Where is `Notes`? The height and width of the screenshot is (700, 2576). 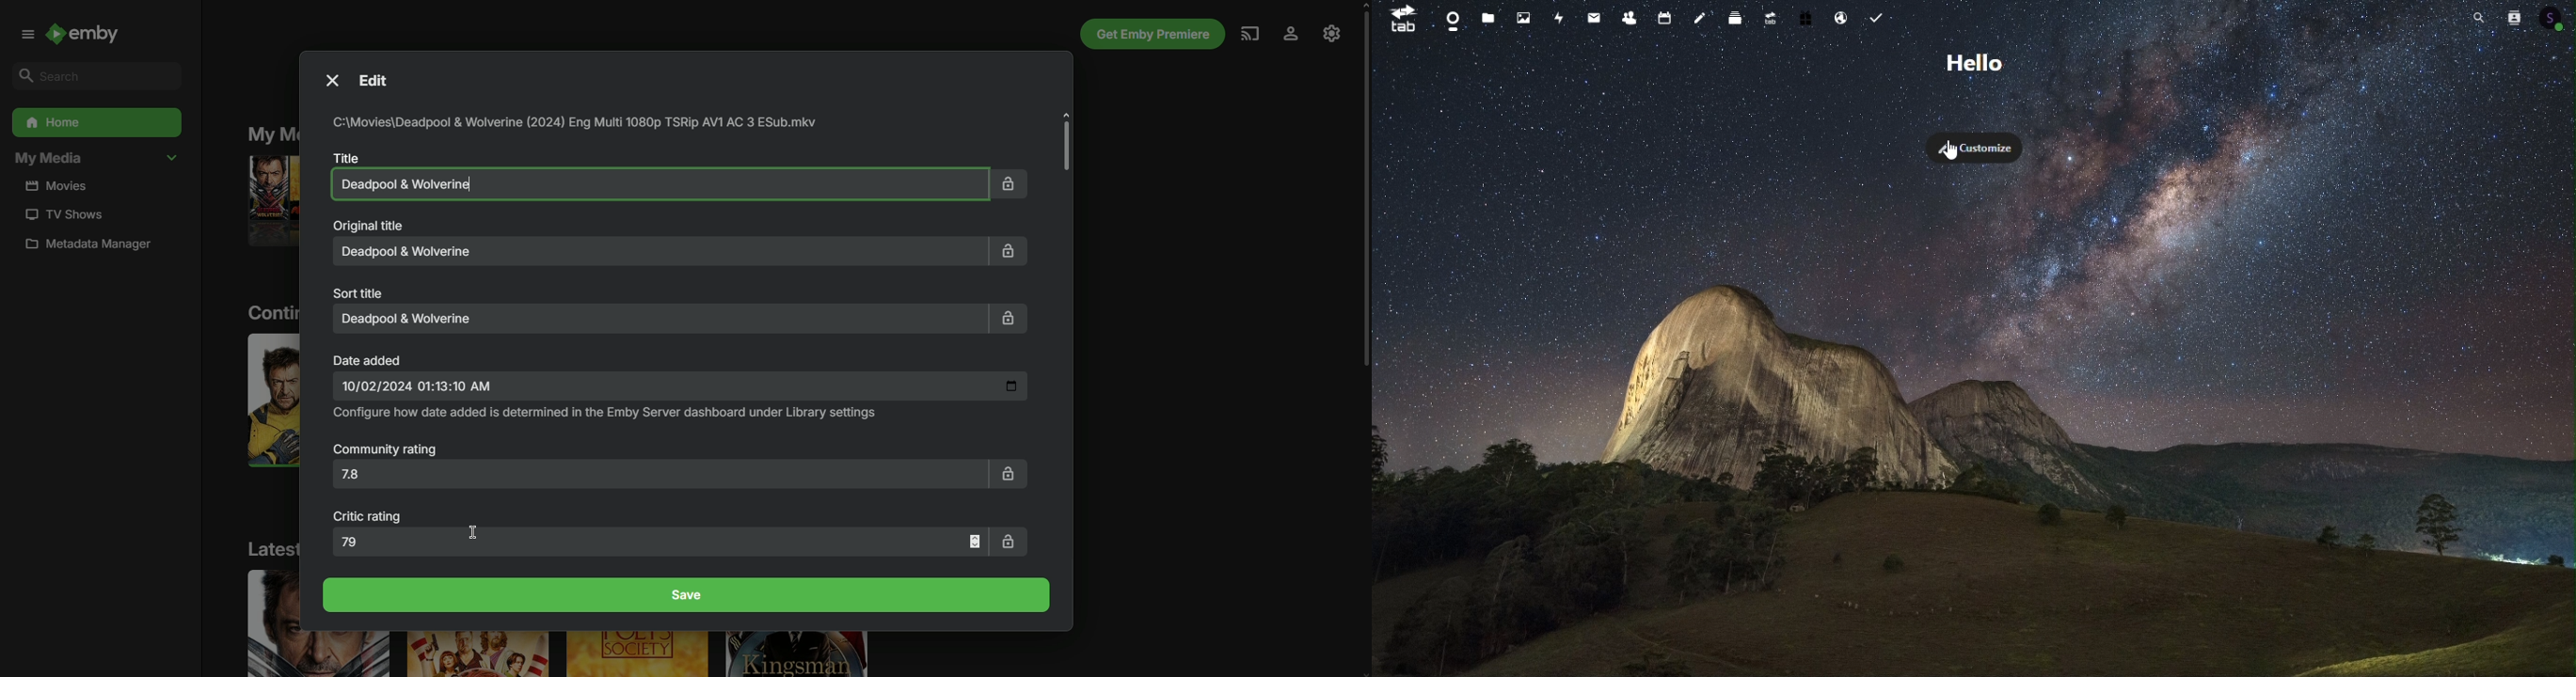 Notes is located at coordinates (1698, 15).